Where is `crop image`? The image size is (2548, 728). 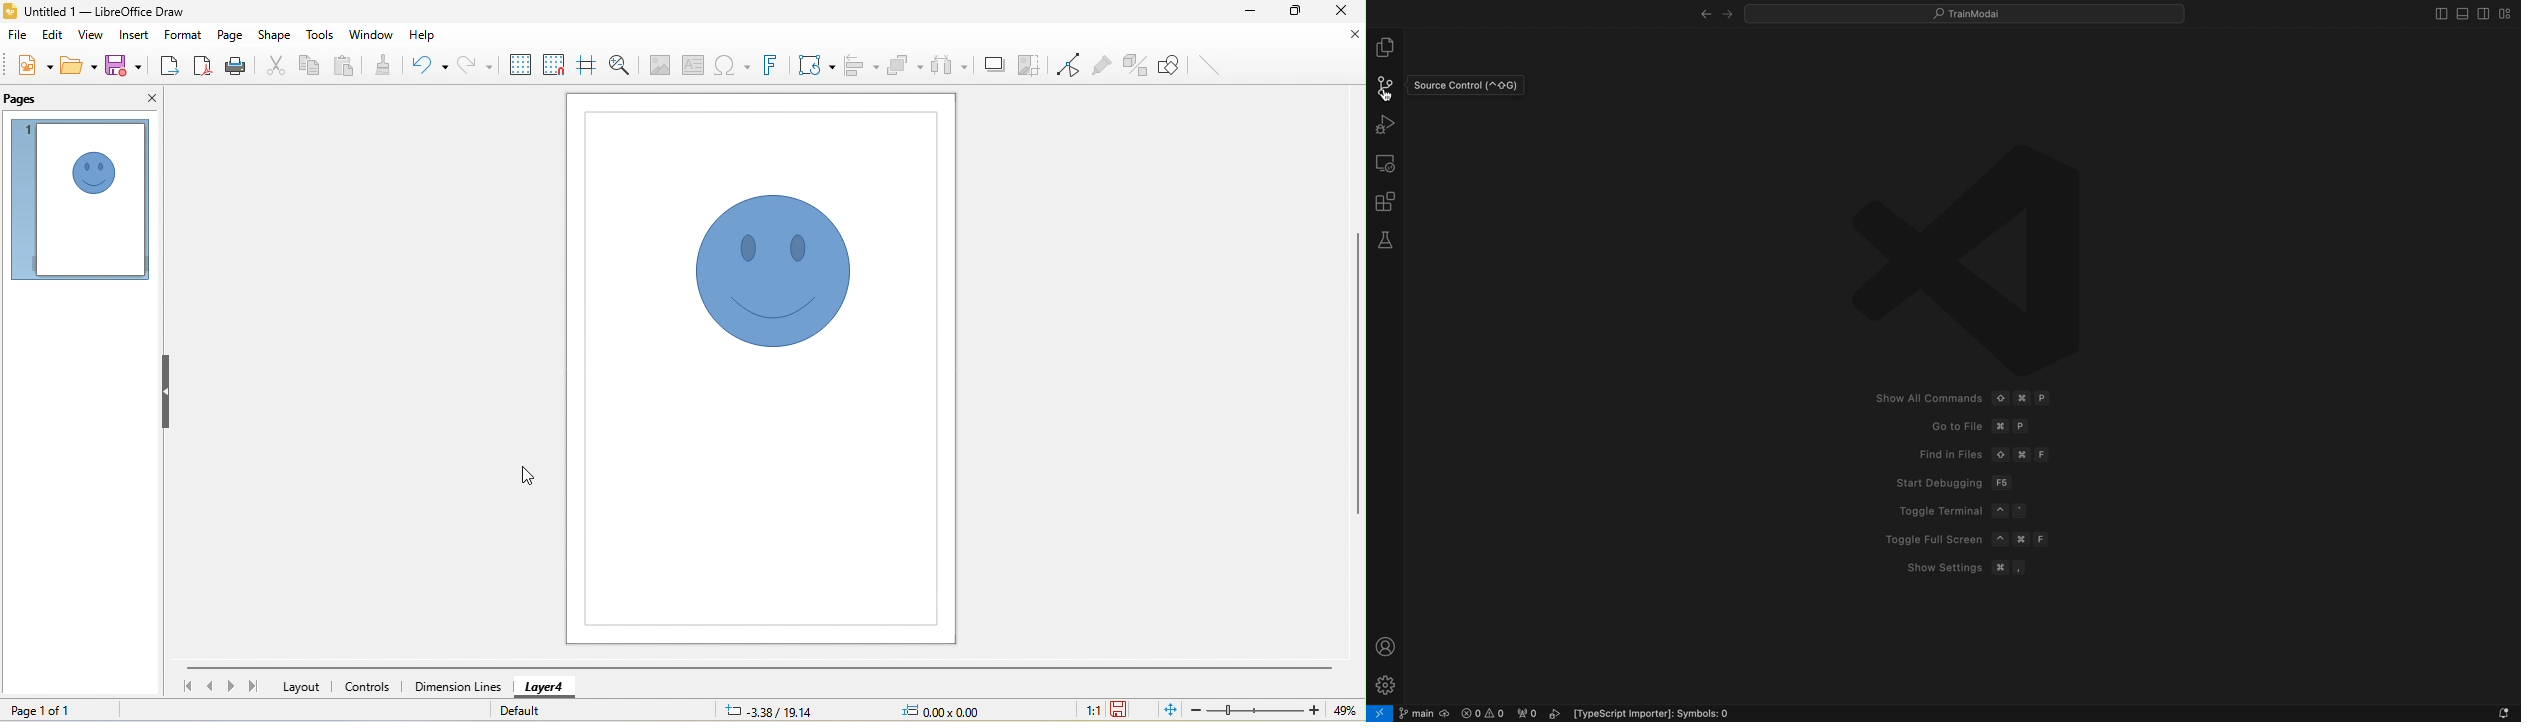 crop image is located at coordinates (1030, 63).